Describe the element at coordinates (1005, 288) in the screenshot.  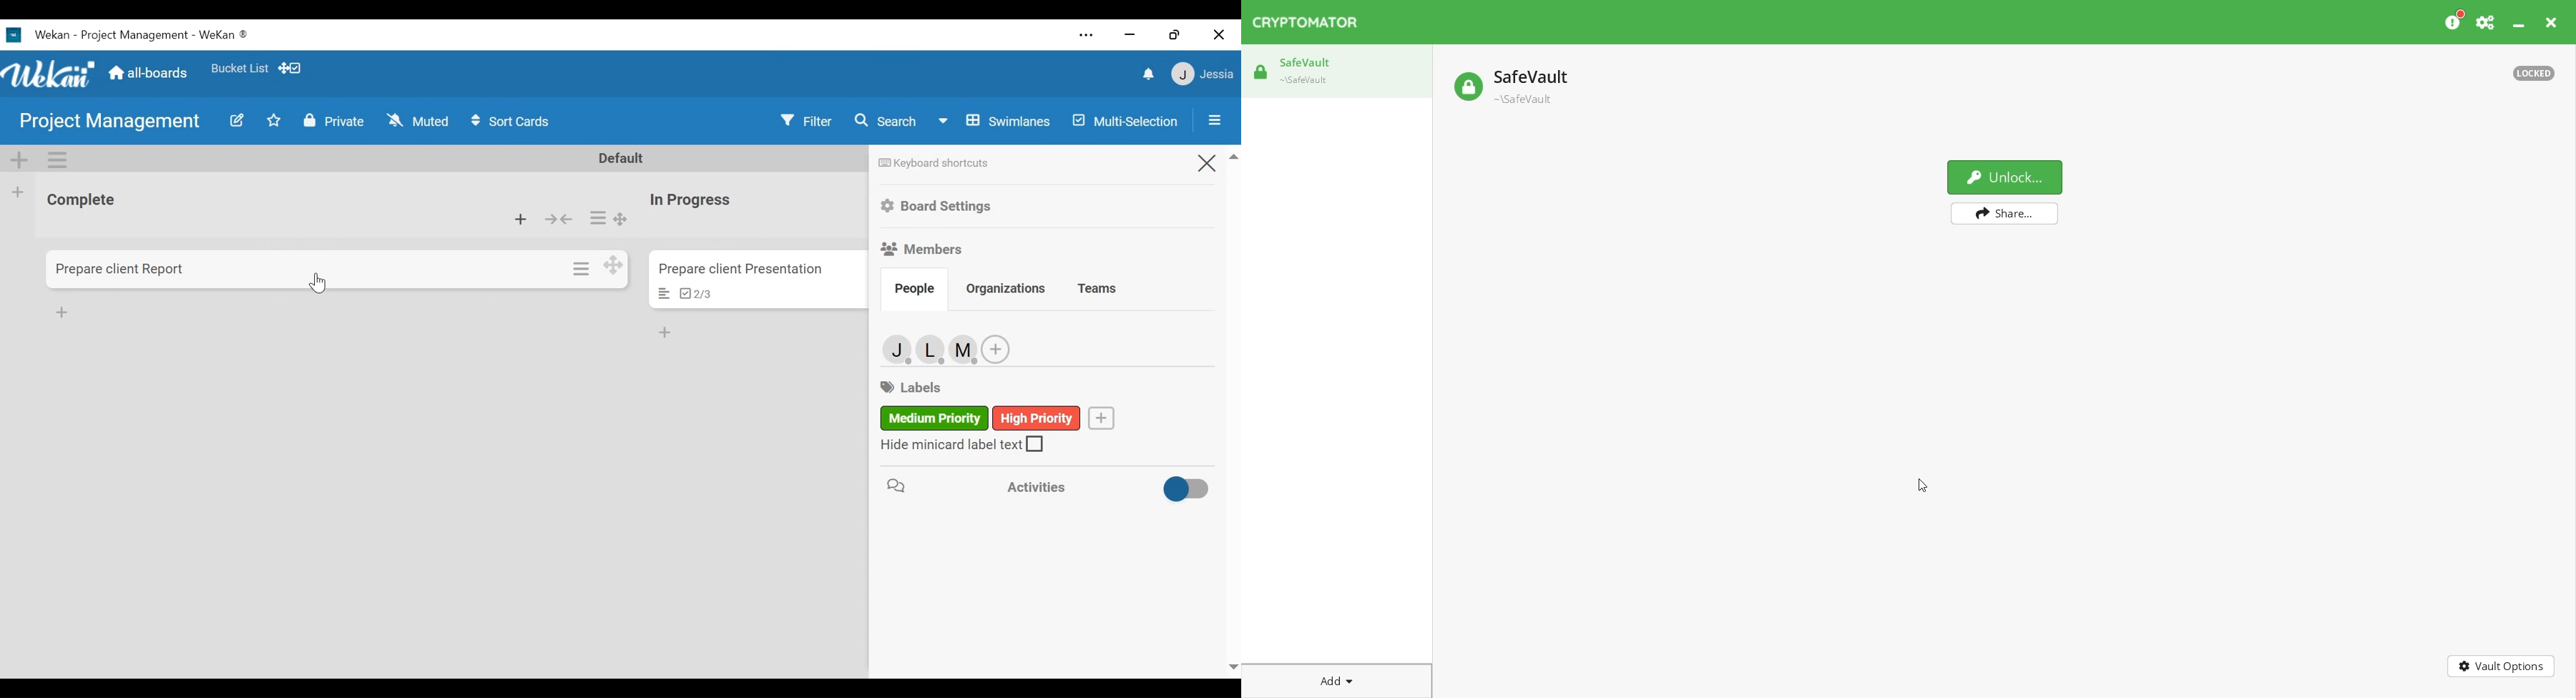
I see `Organization` at that location.